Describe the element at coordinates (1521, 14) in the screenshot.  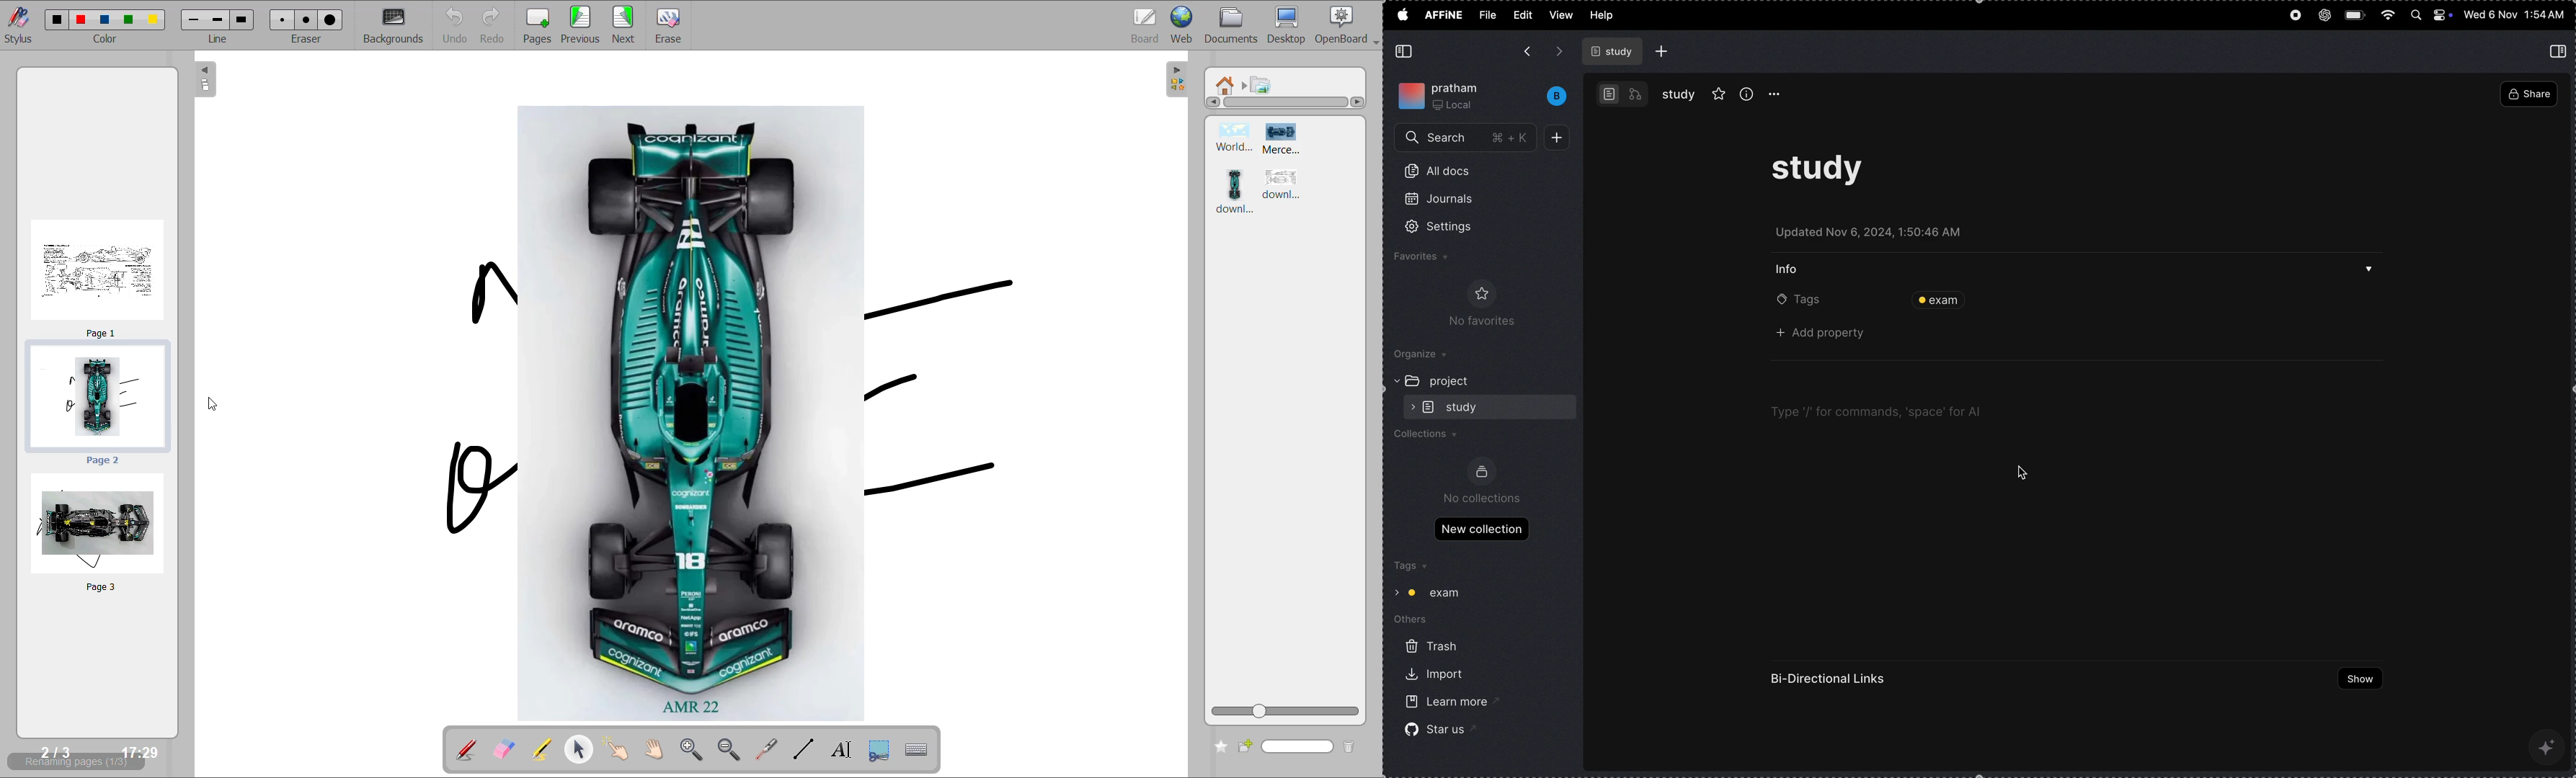
I see `edit` at that location.